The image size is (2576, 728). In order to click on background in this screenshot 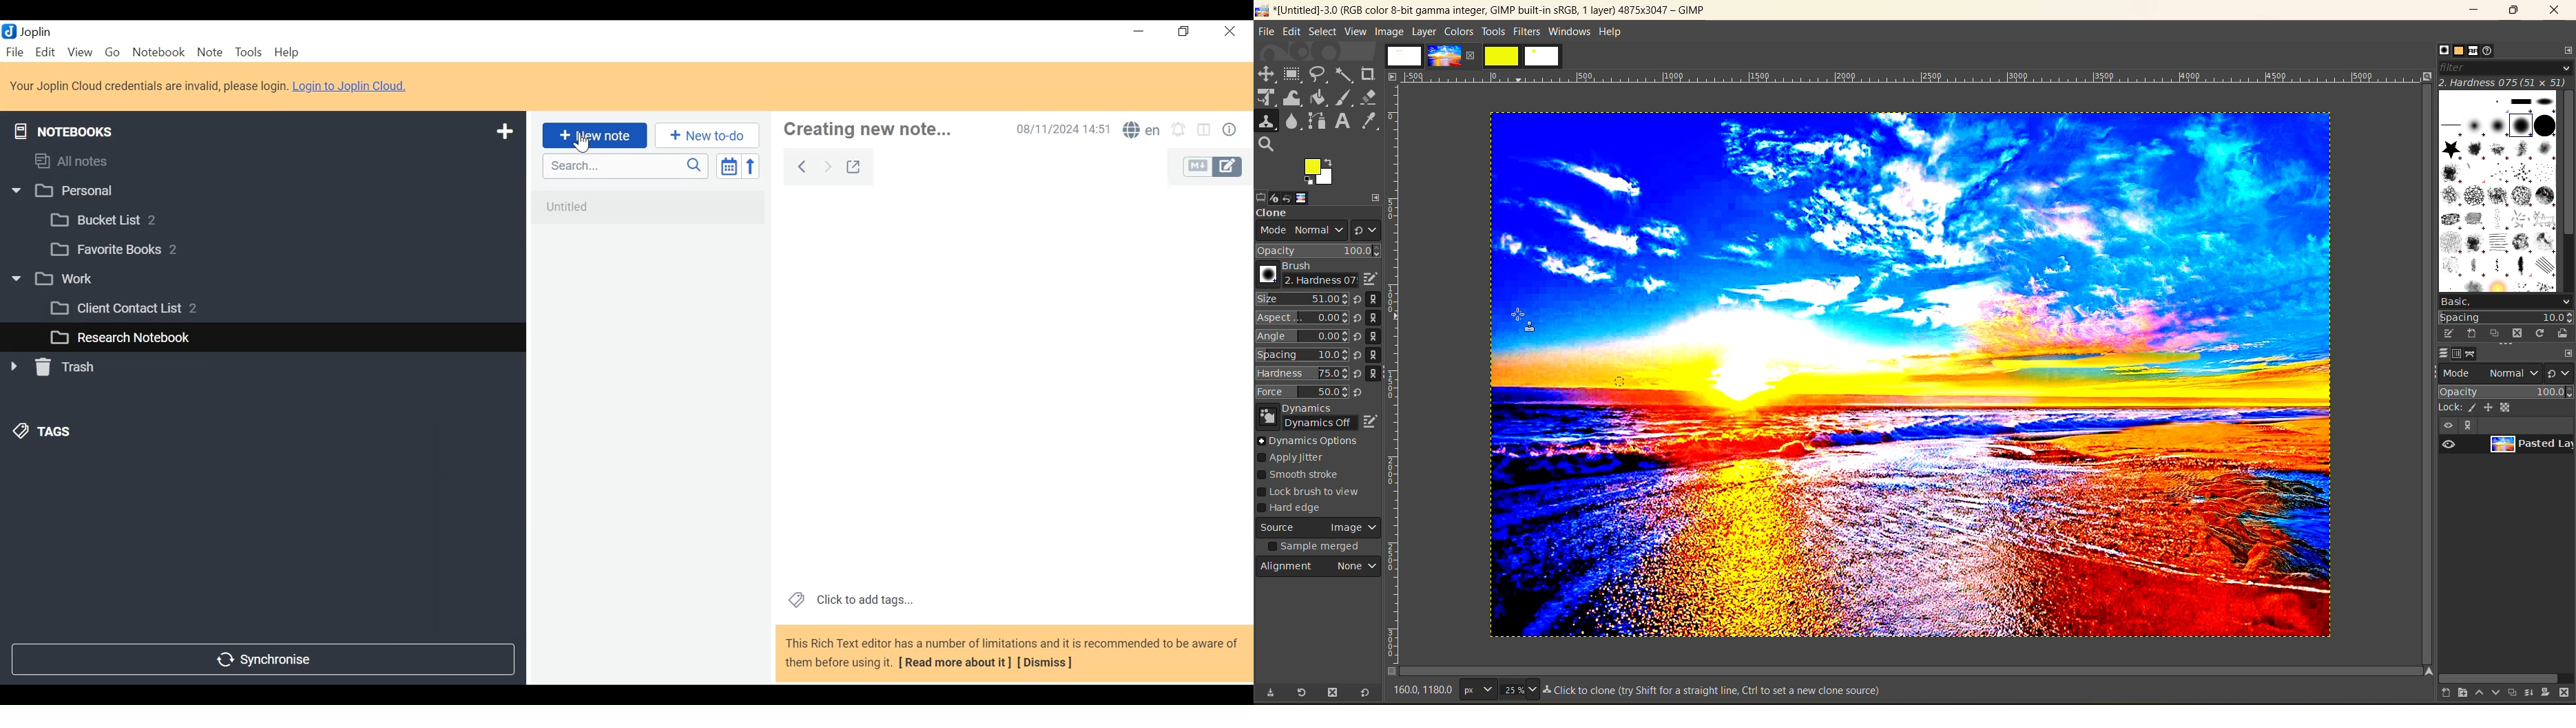, I will do `click(2509, 407)`.